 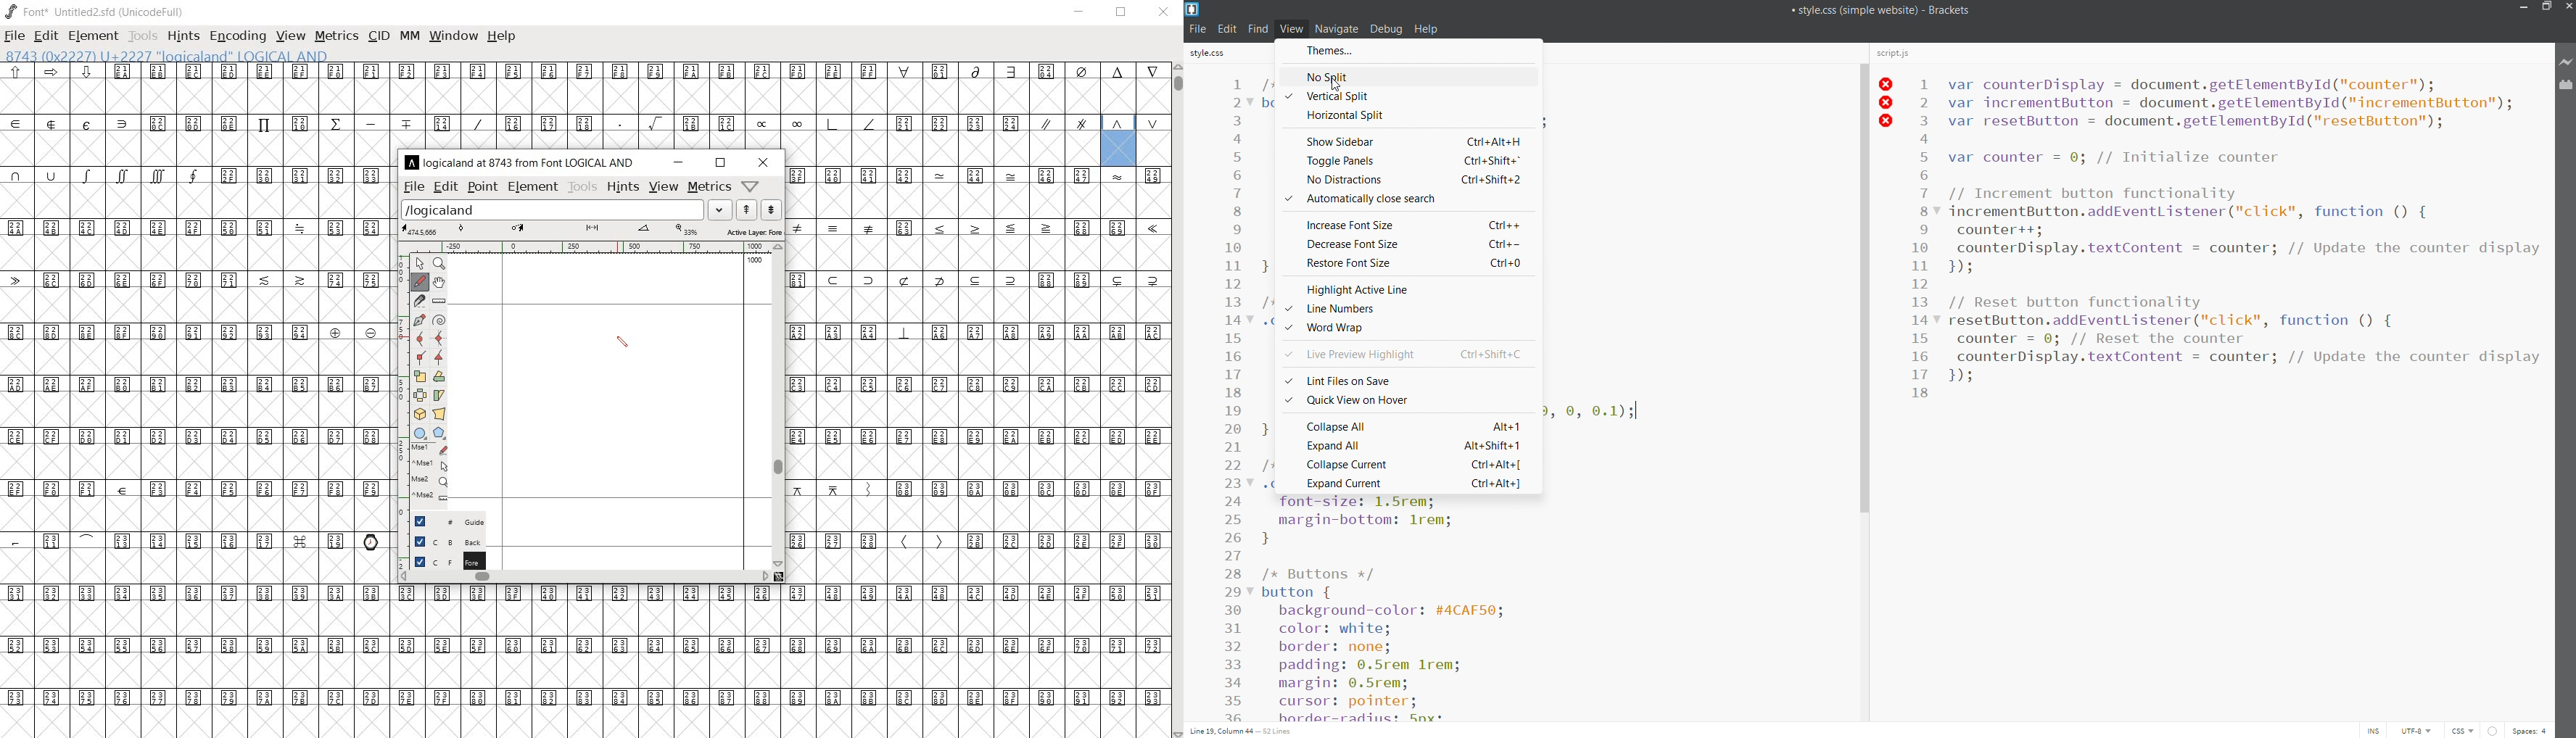 What do you see at coordinates (1118, 148) in the screenshot?
I see `8743 (0x22227) U+2227 "logicaland" LOGICAL AND` at bounding box center [1118, 148].